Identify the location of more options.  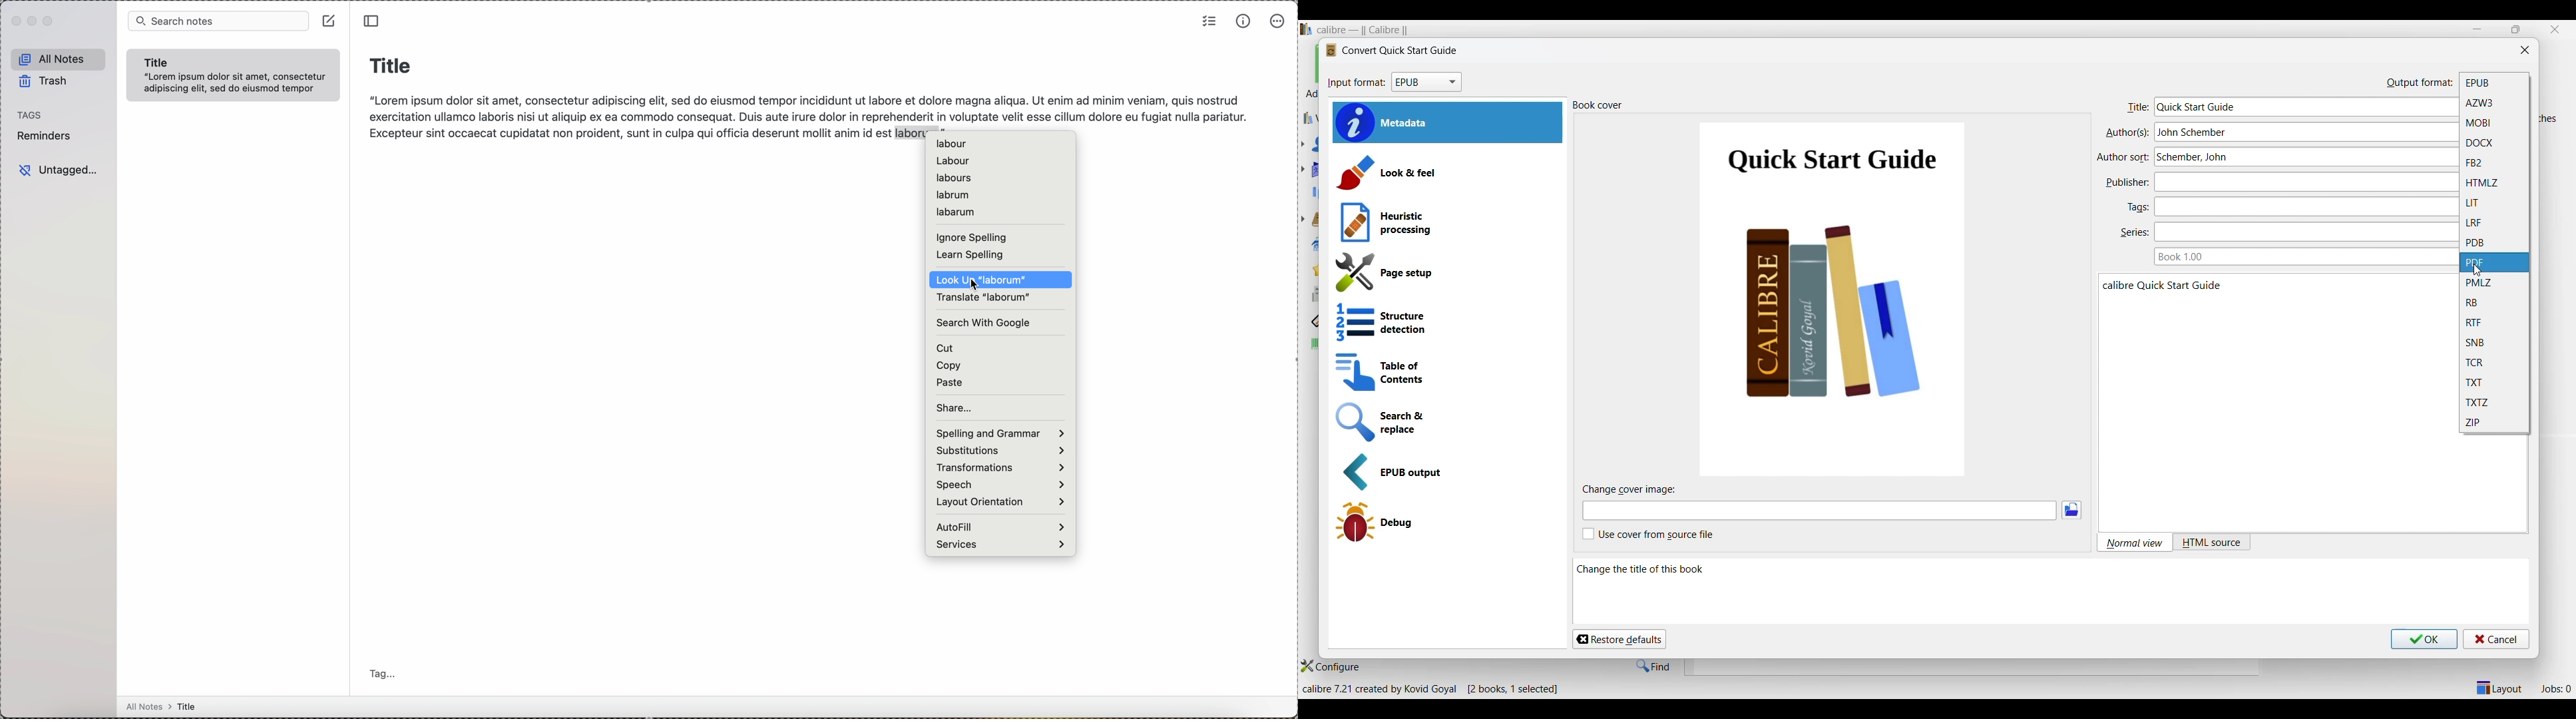
(1279, 21).